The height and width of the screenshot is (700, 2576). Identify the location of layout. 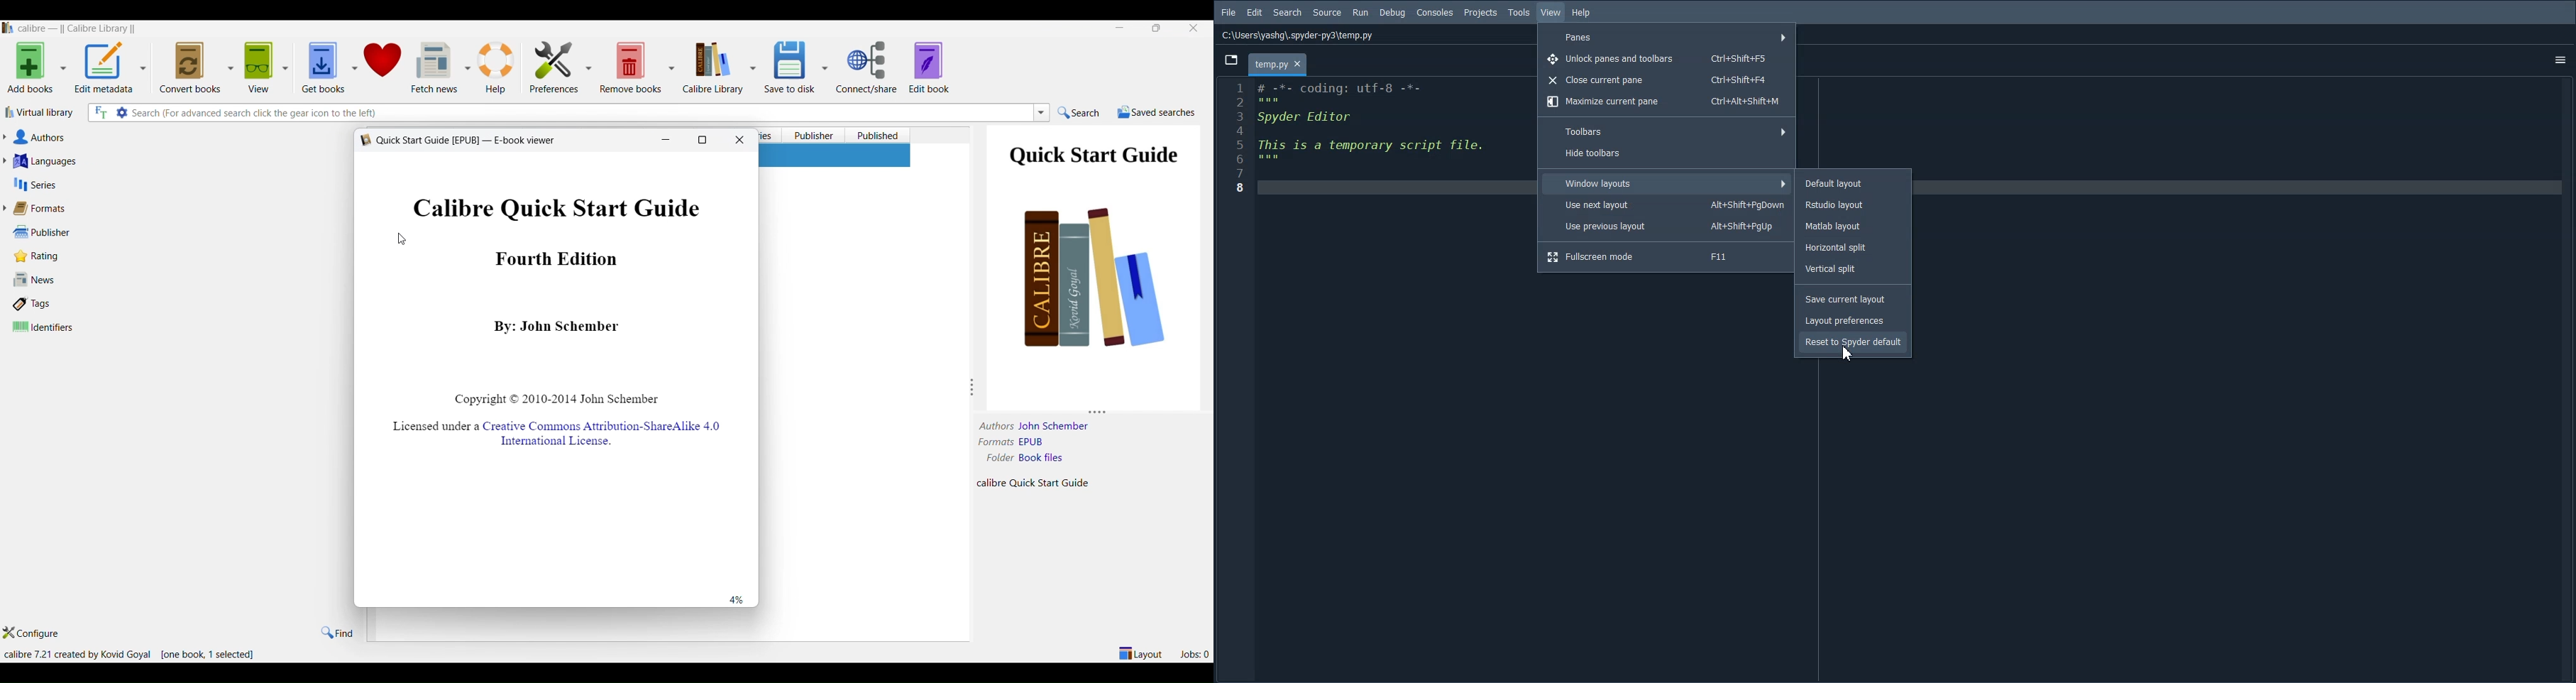
(1140, 653).